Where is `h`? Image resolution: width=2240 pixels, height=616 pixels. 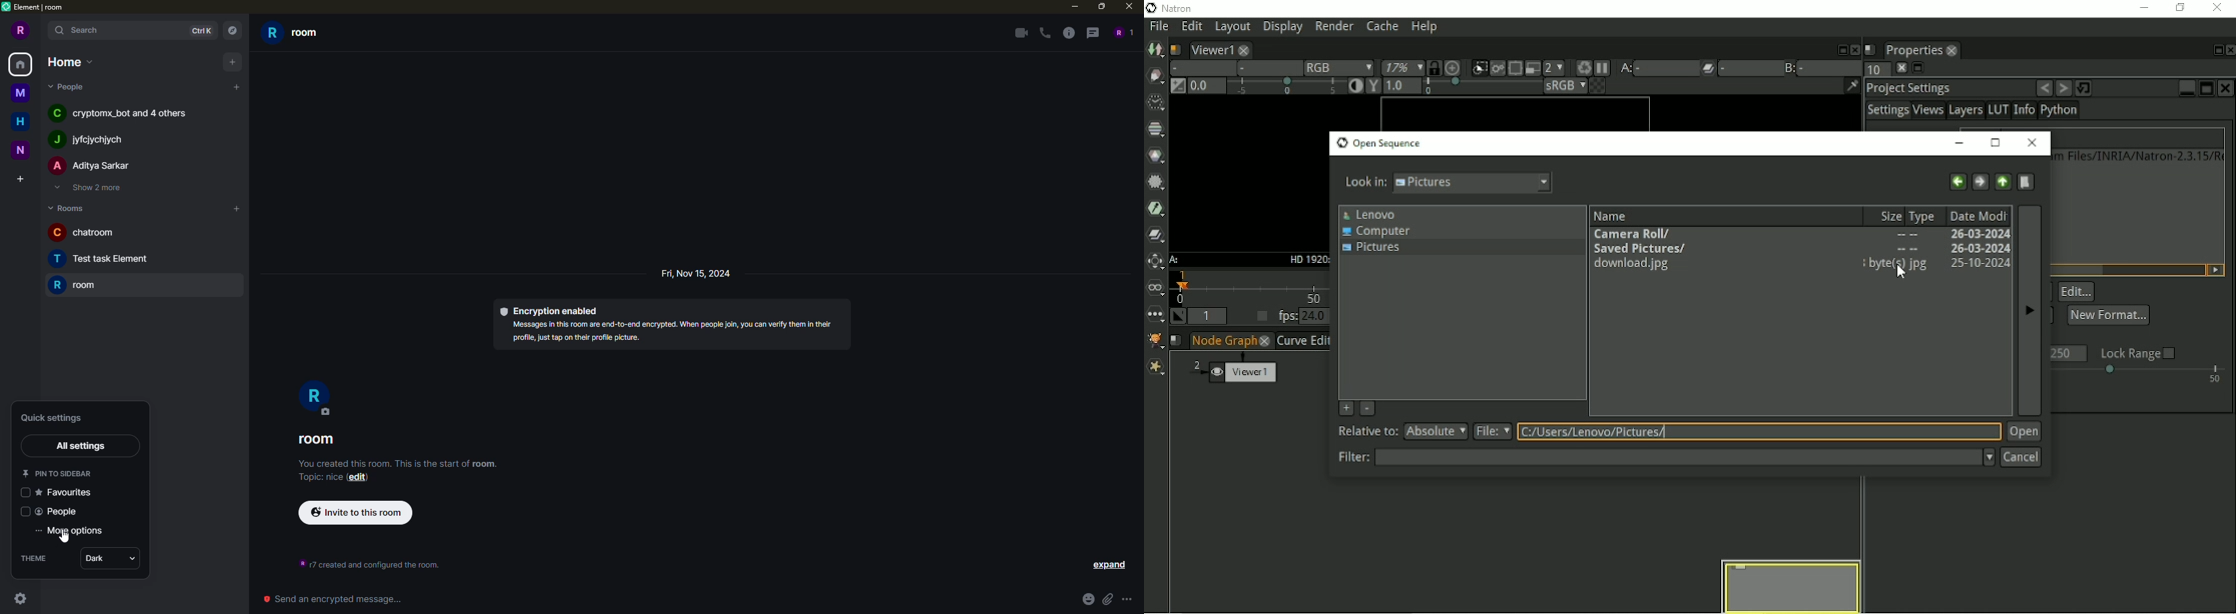
h is located at coordinates (20, 120).